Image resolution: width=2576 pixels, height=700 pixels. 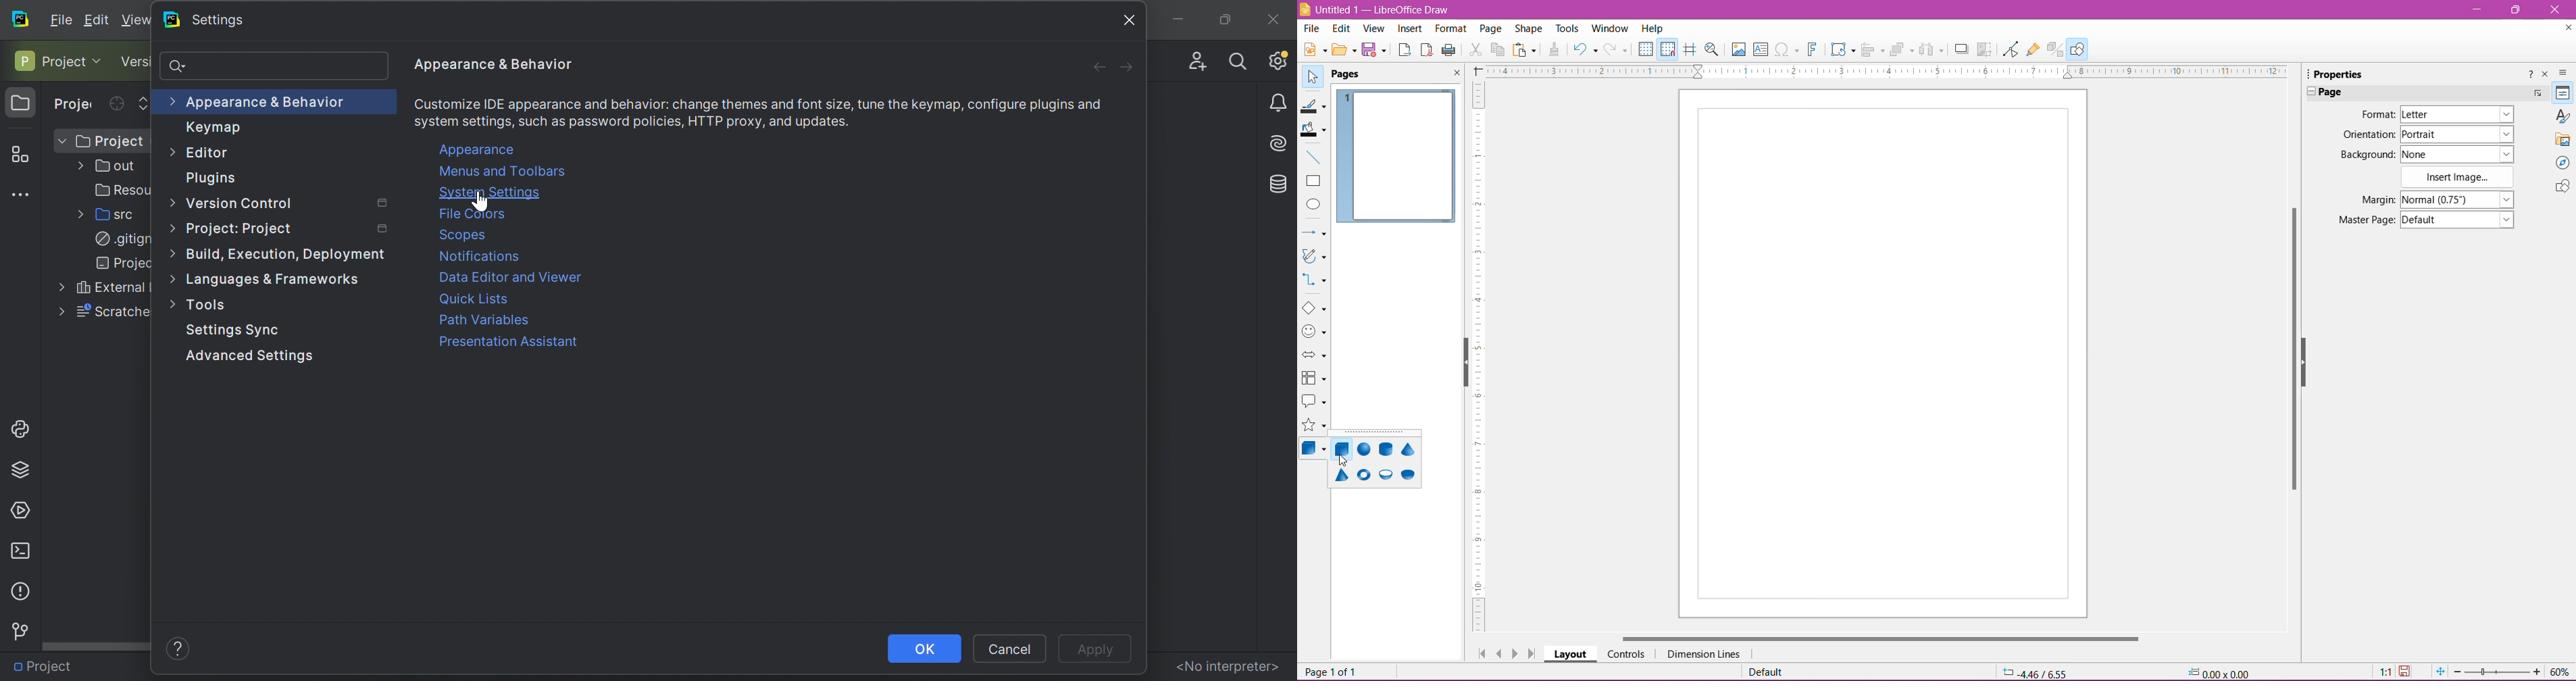 I want to click on Helplines while moving, so click(x=1690, y=49).